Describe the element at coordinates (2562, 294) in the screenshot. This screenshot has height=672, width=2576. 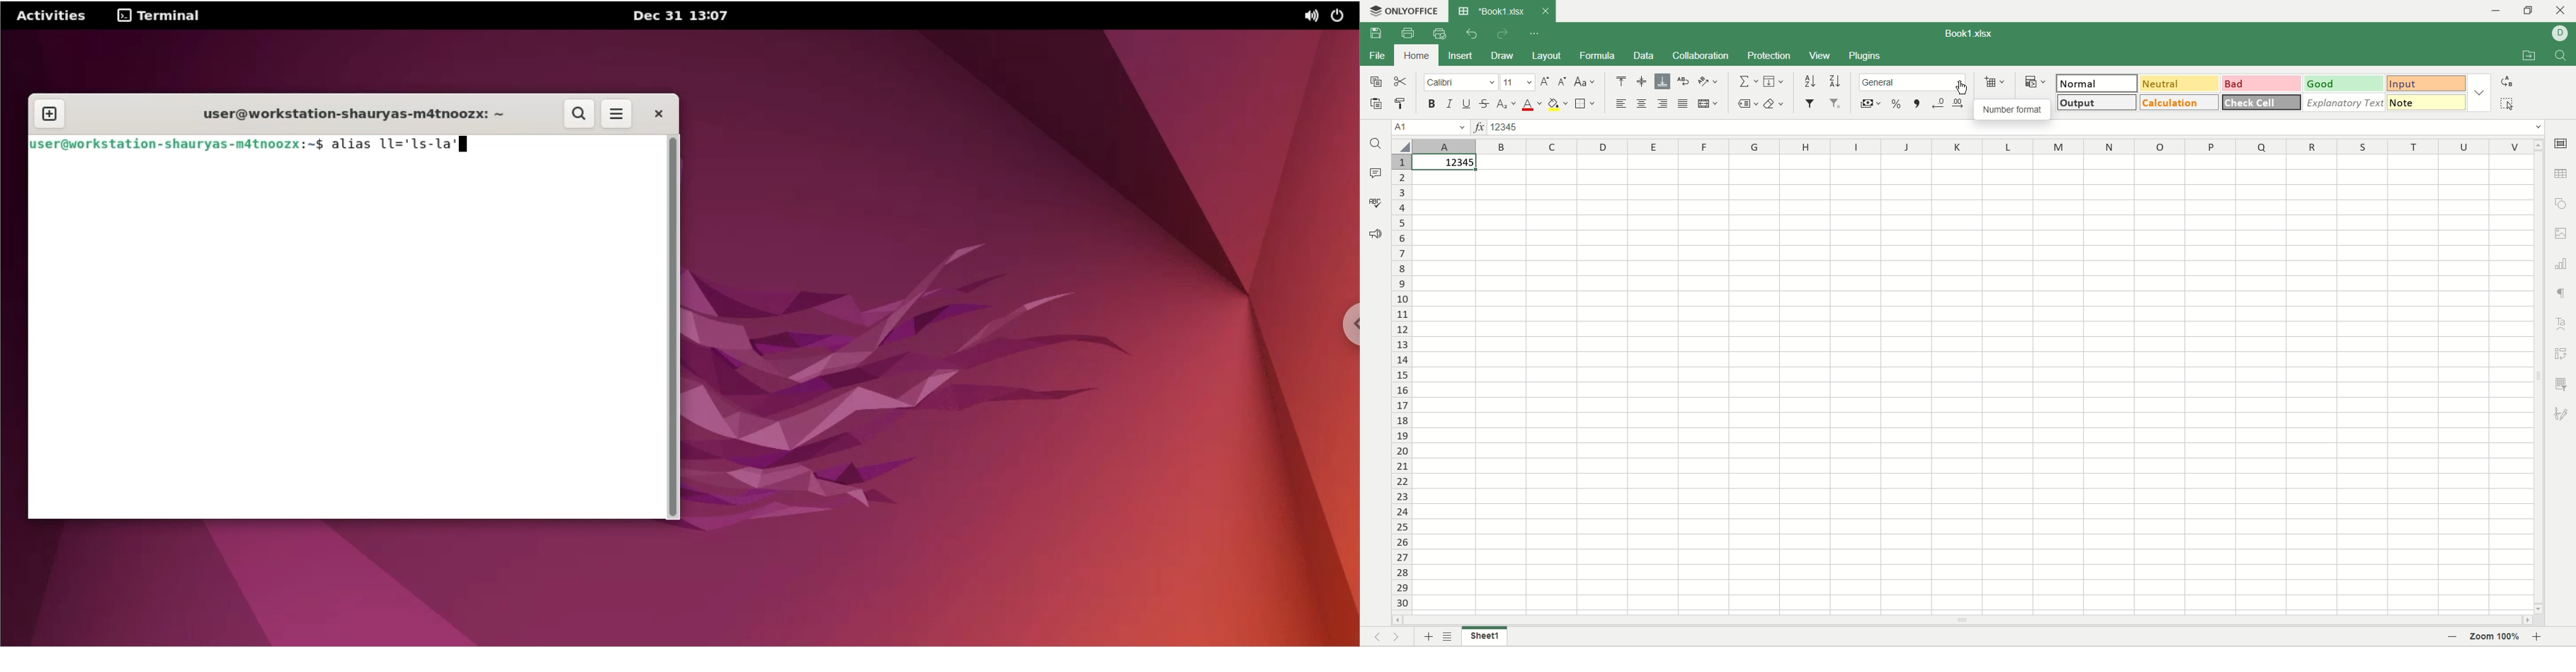
I see `paragraph settings` at that location.